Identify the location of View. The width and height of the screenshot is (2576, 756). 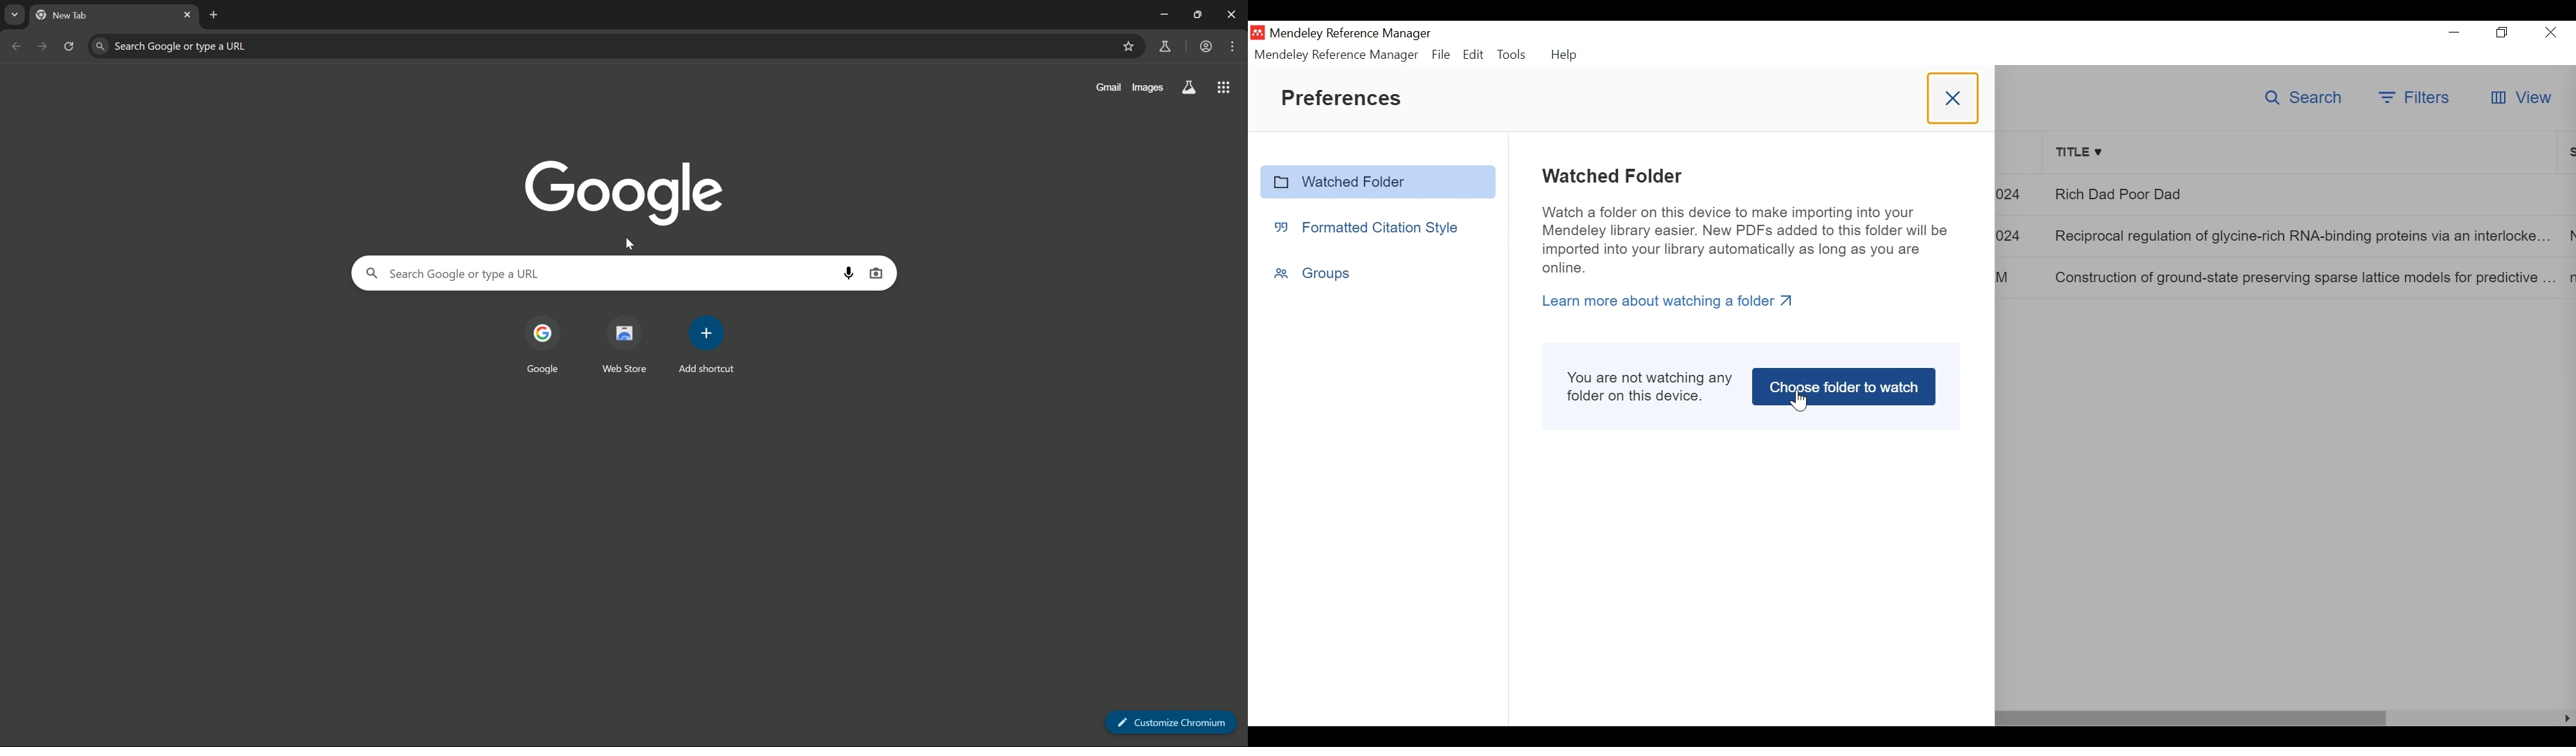
(2520, 98).